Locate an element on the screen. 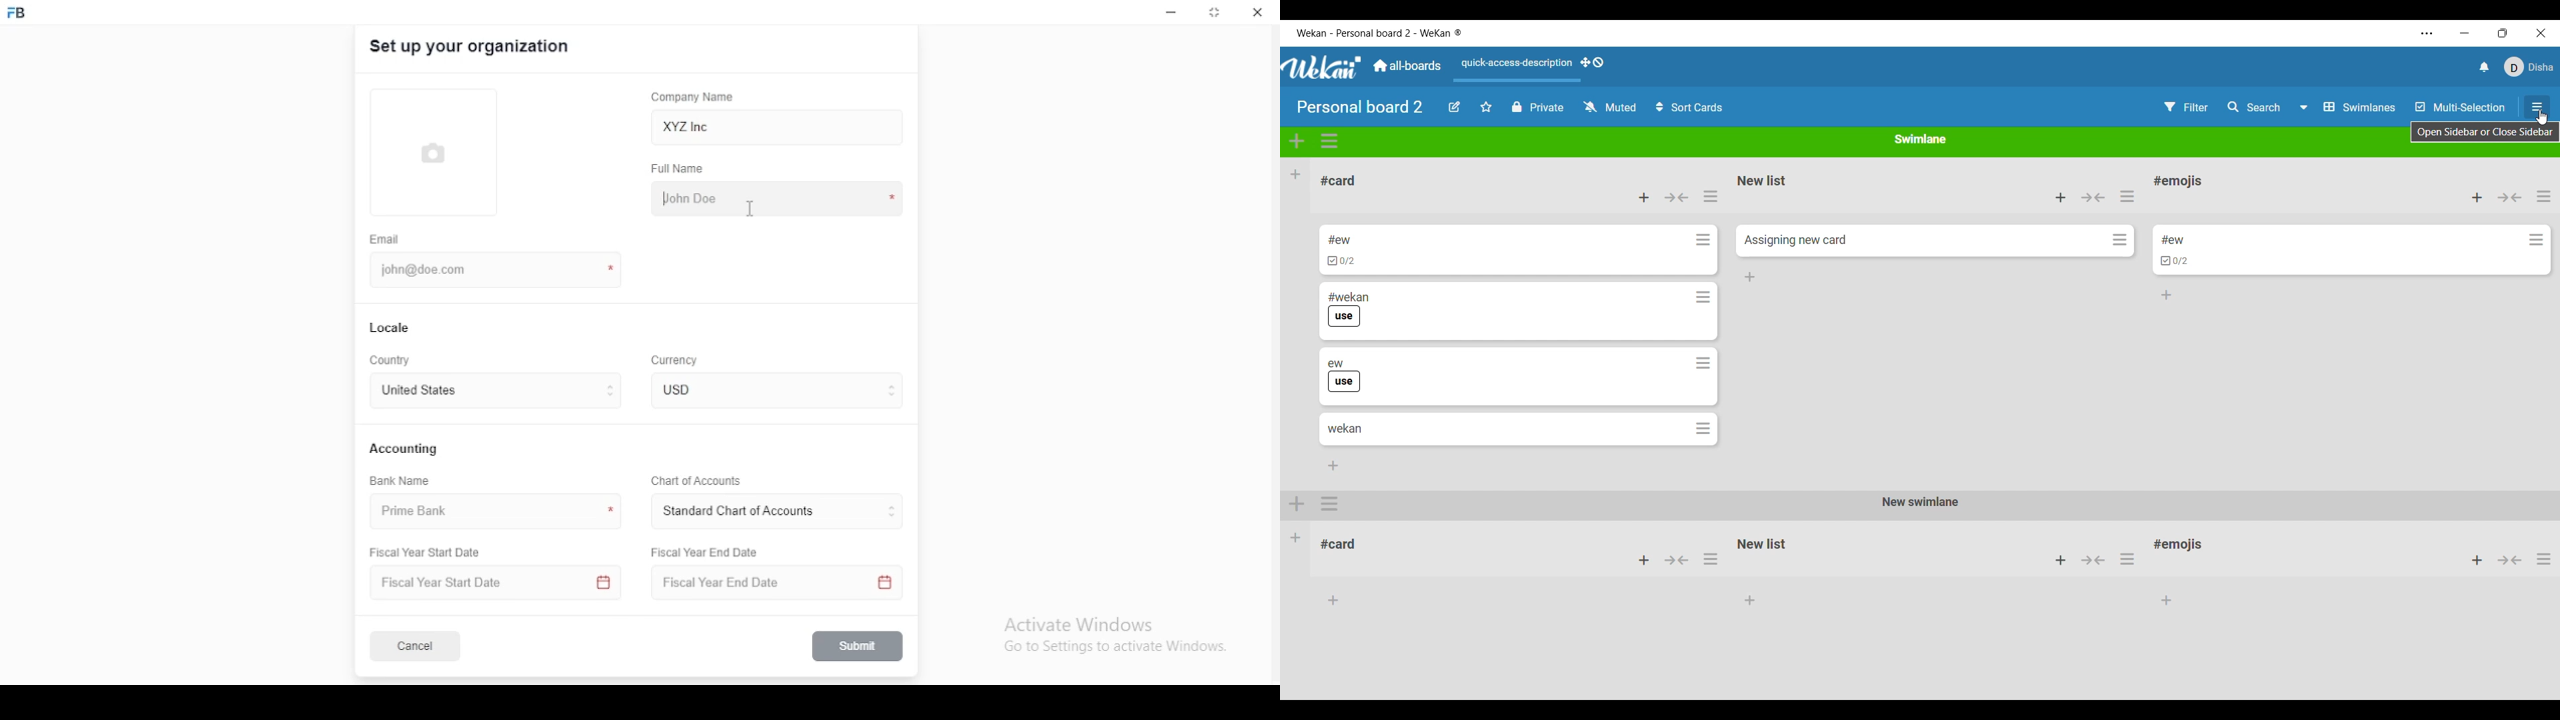 The image size is (2576, 728). Currency is located at coordinates (675, 361).